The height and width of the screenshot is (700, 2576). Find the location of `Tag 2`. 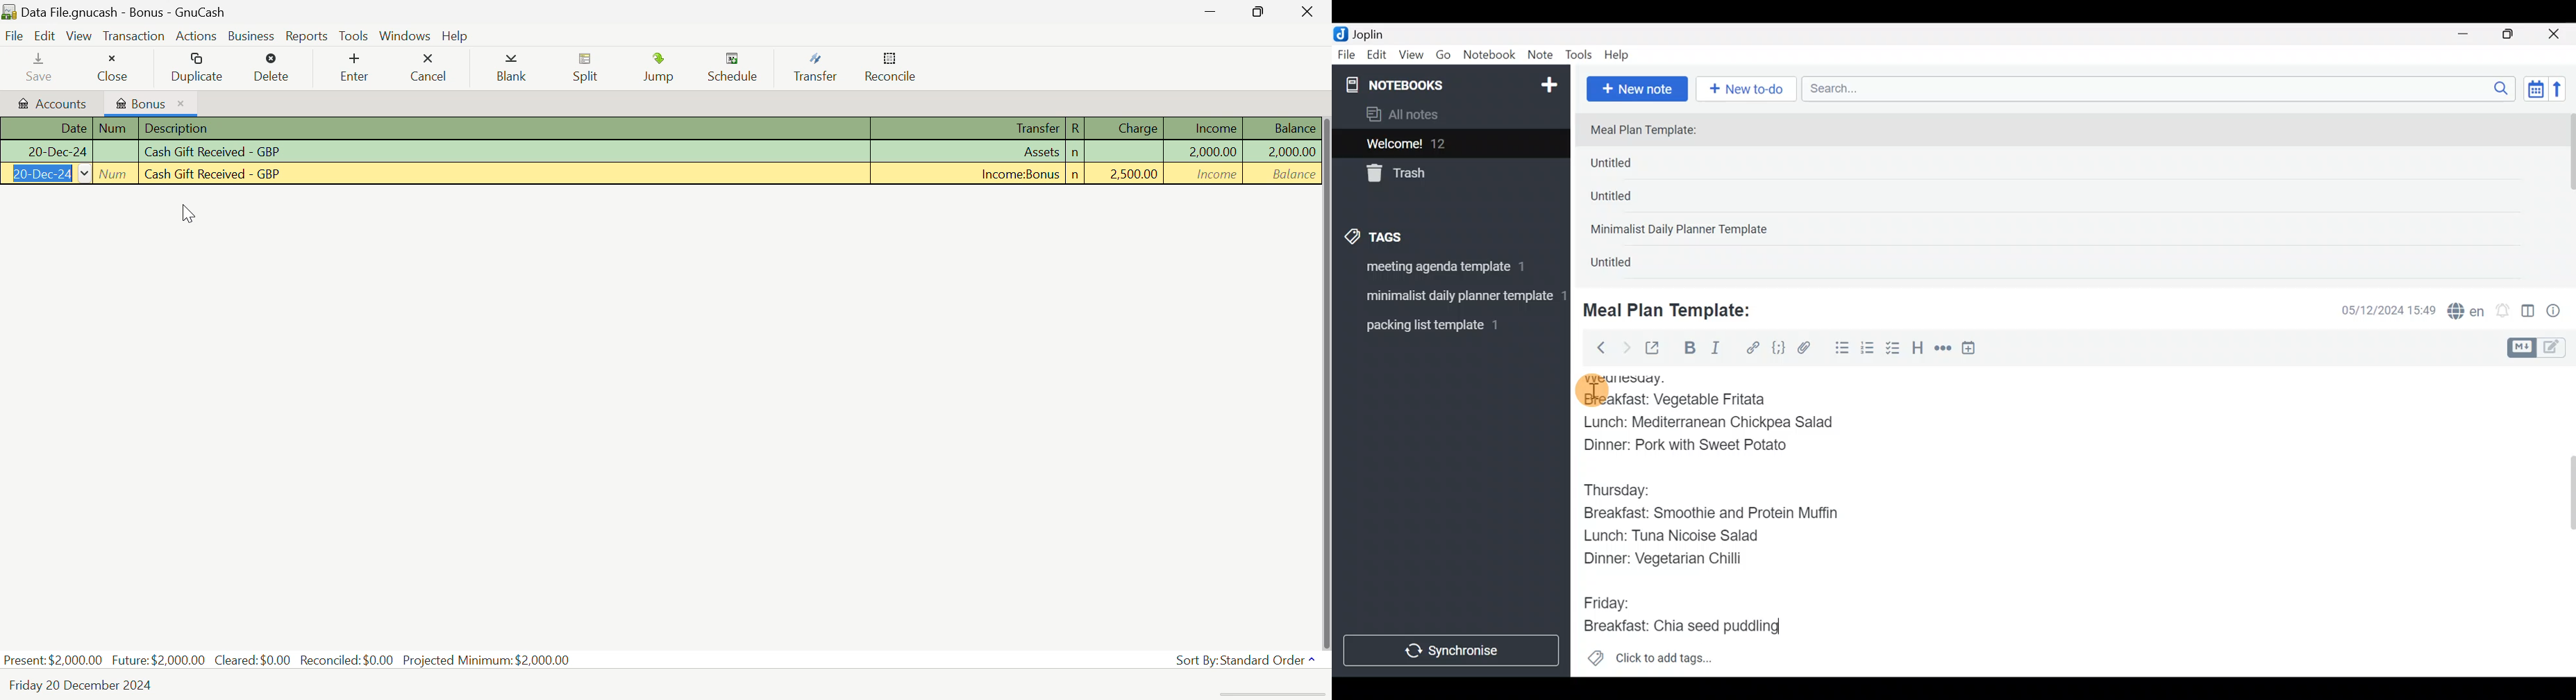

Tag 2 is located at coordinates (1450, 298).